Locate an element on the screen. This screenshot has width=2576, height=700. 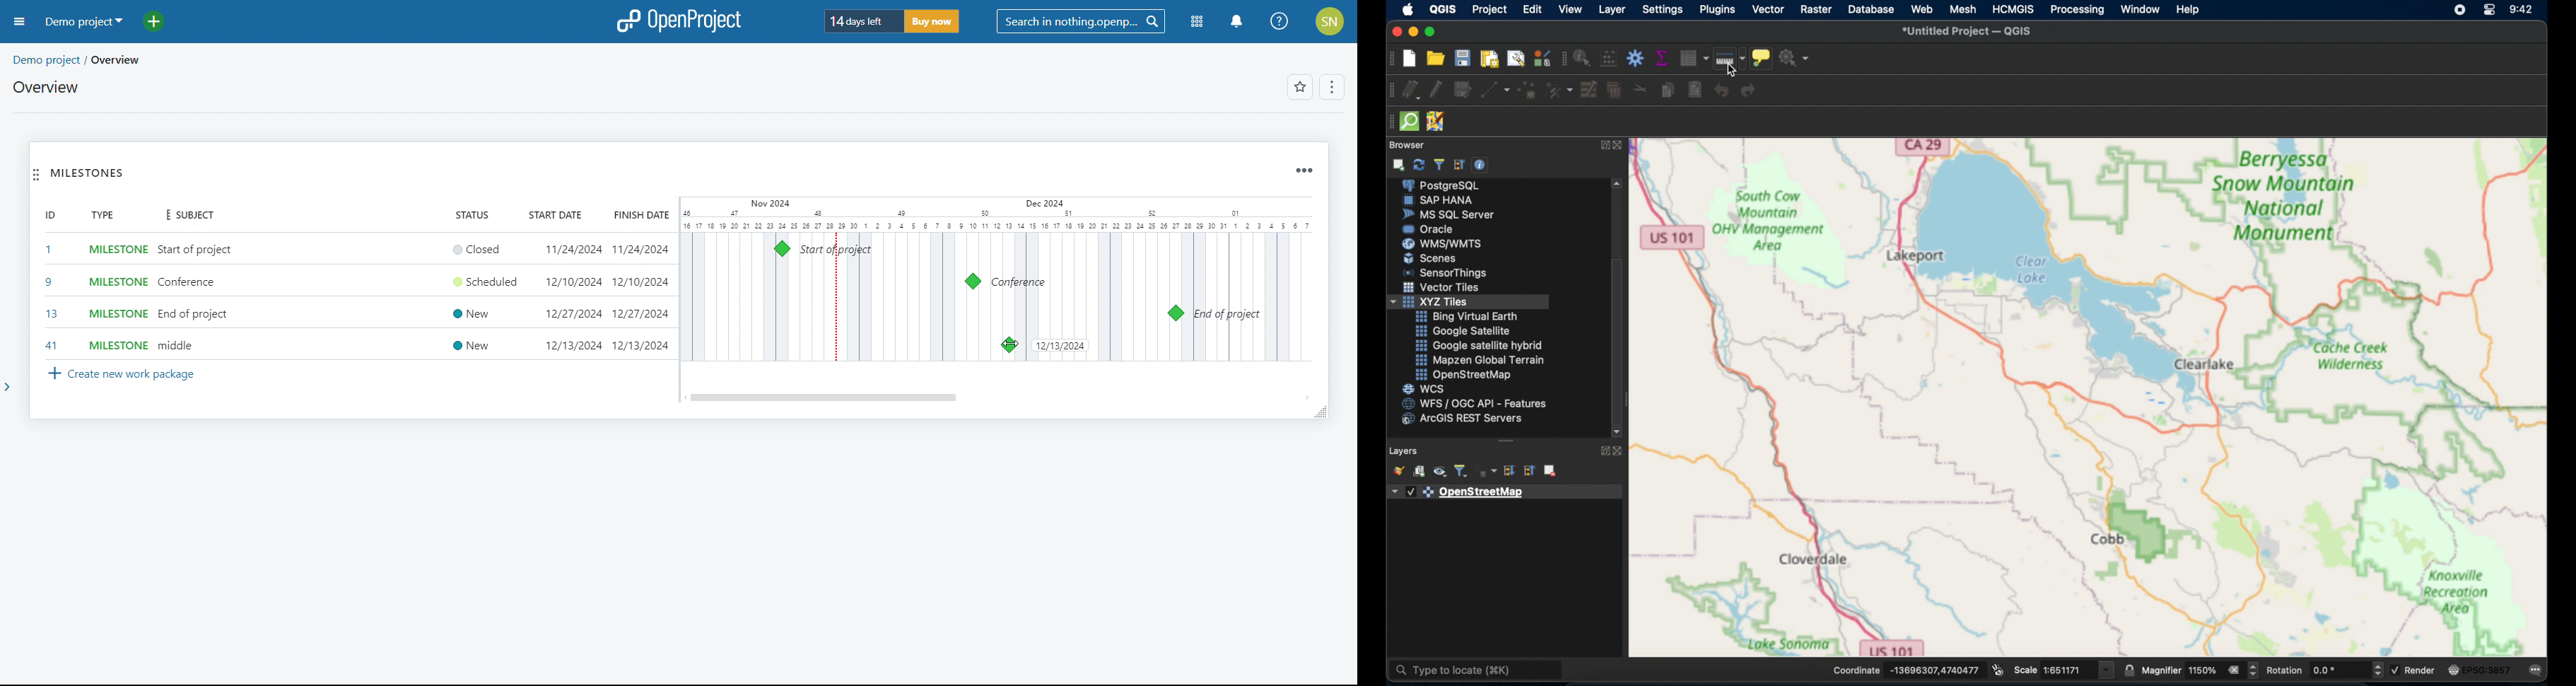
save layer e dits is located at coordinates (1461, 91).